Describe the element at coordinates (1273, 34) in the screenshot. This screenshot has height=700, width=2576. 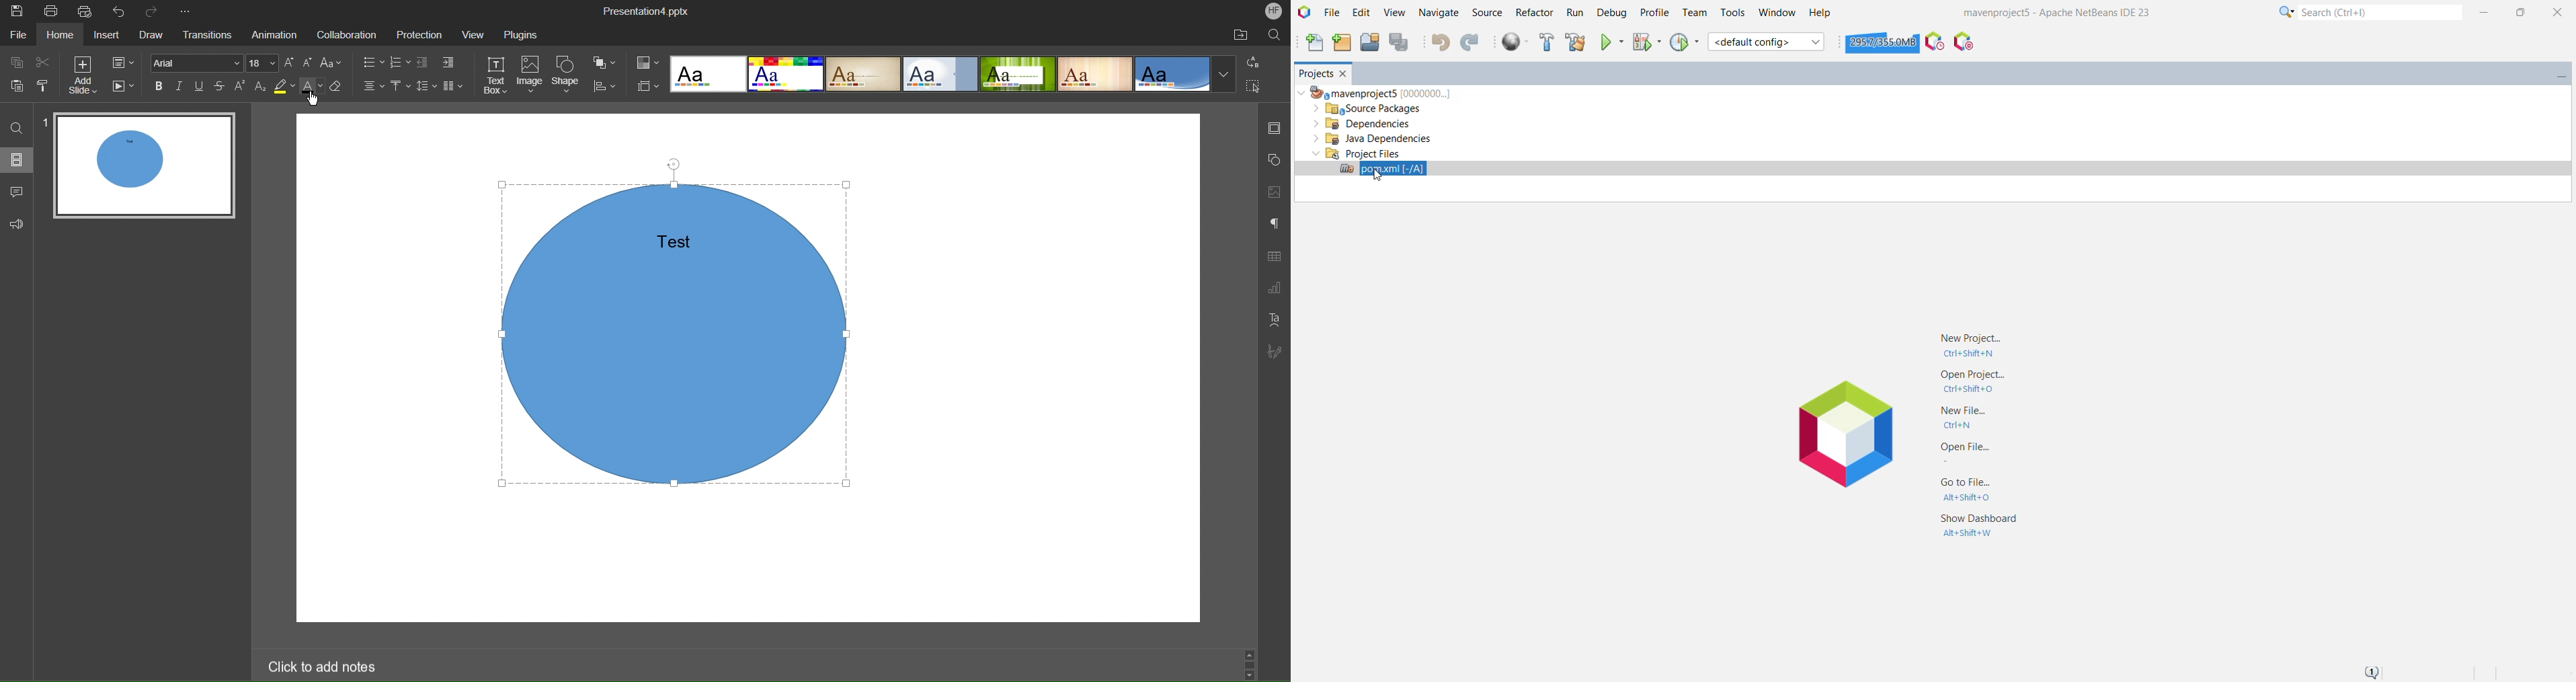
I see `Search` at that location.